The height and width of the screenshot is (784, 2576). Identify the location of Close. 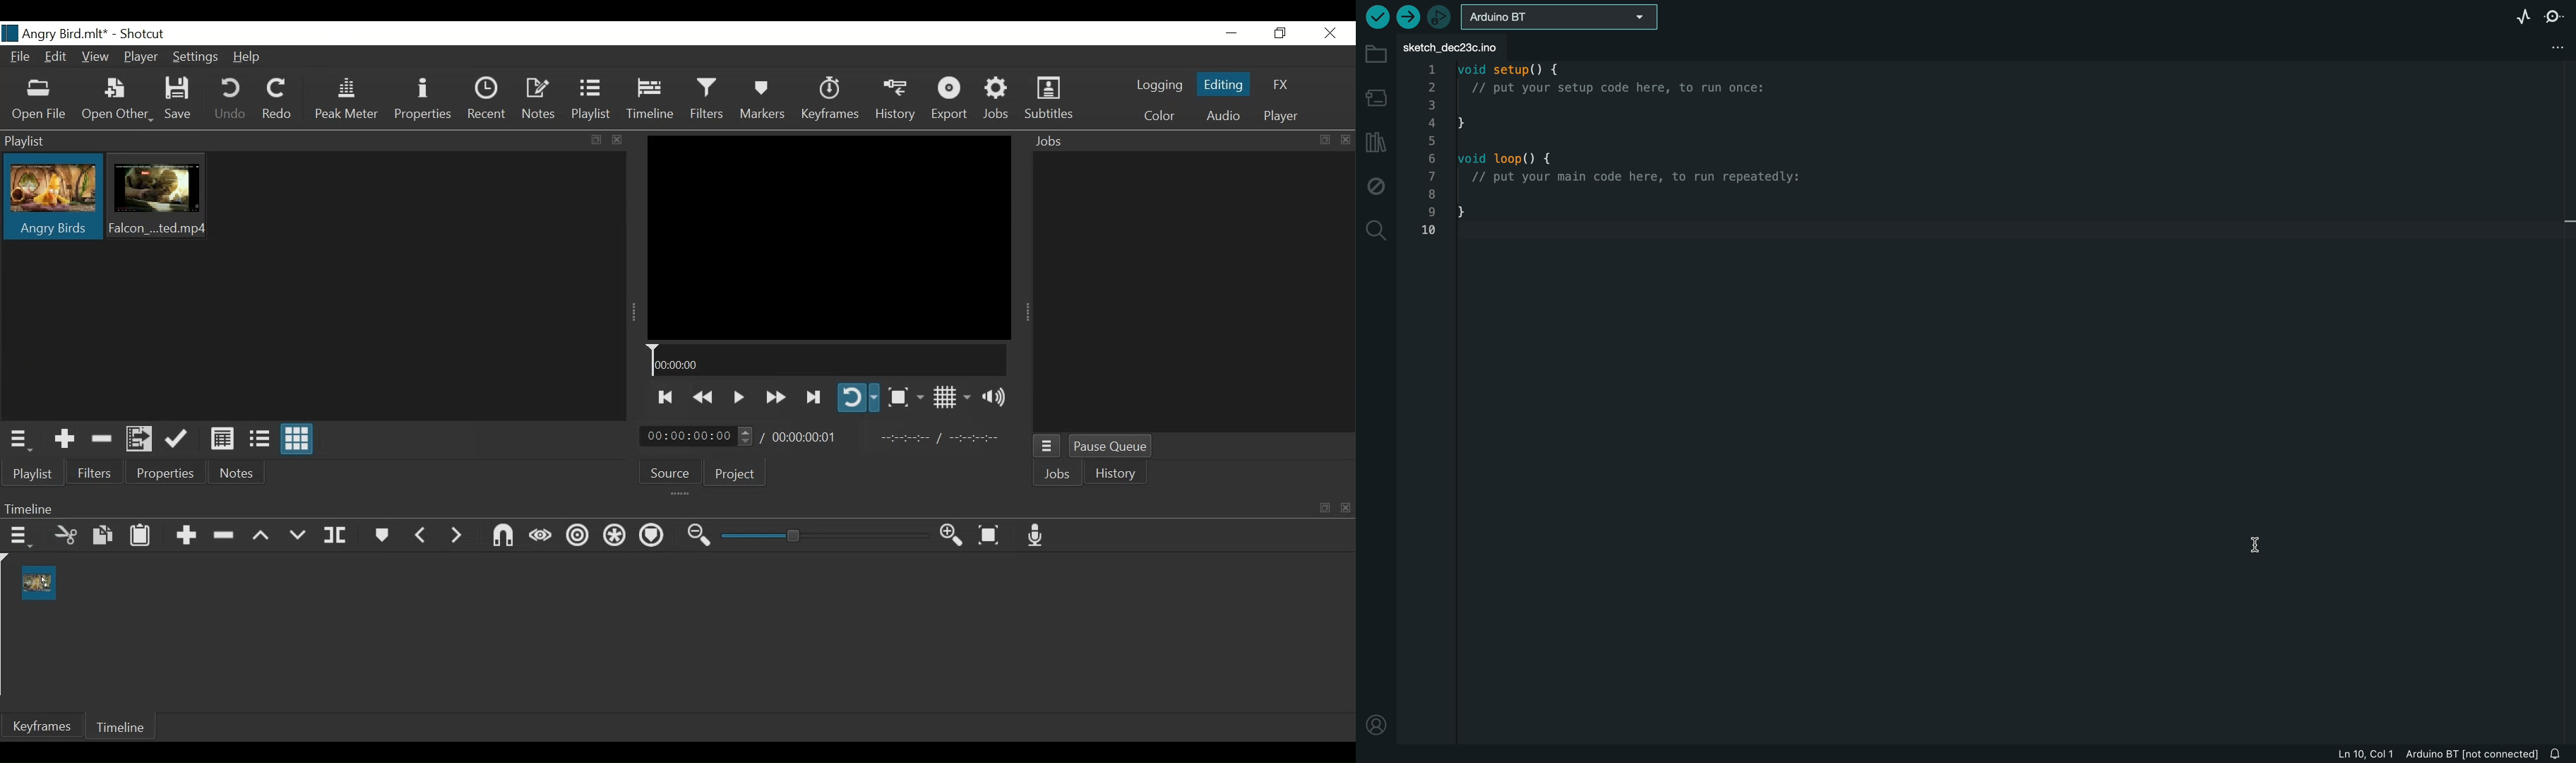
(1330, 34).